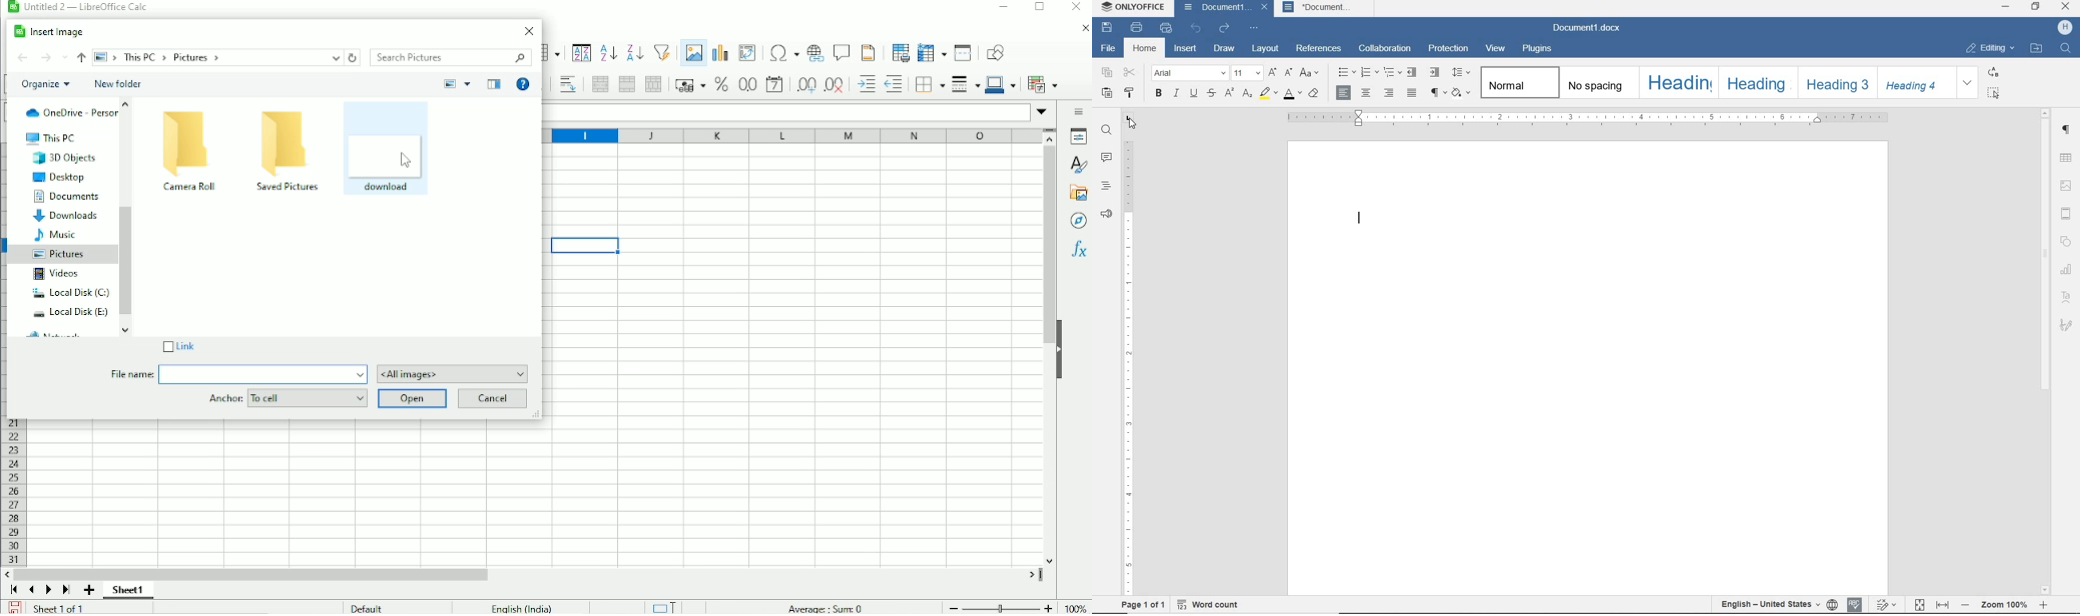 The height and width of the screenshot is (616, 2100). Describe the element at coordinates (995, 52) in the screenshot. I see `Show draw functions` at that location.